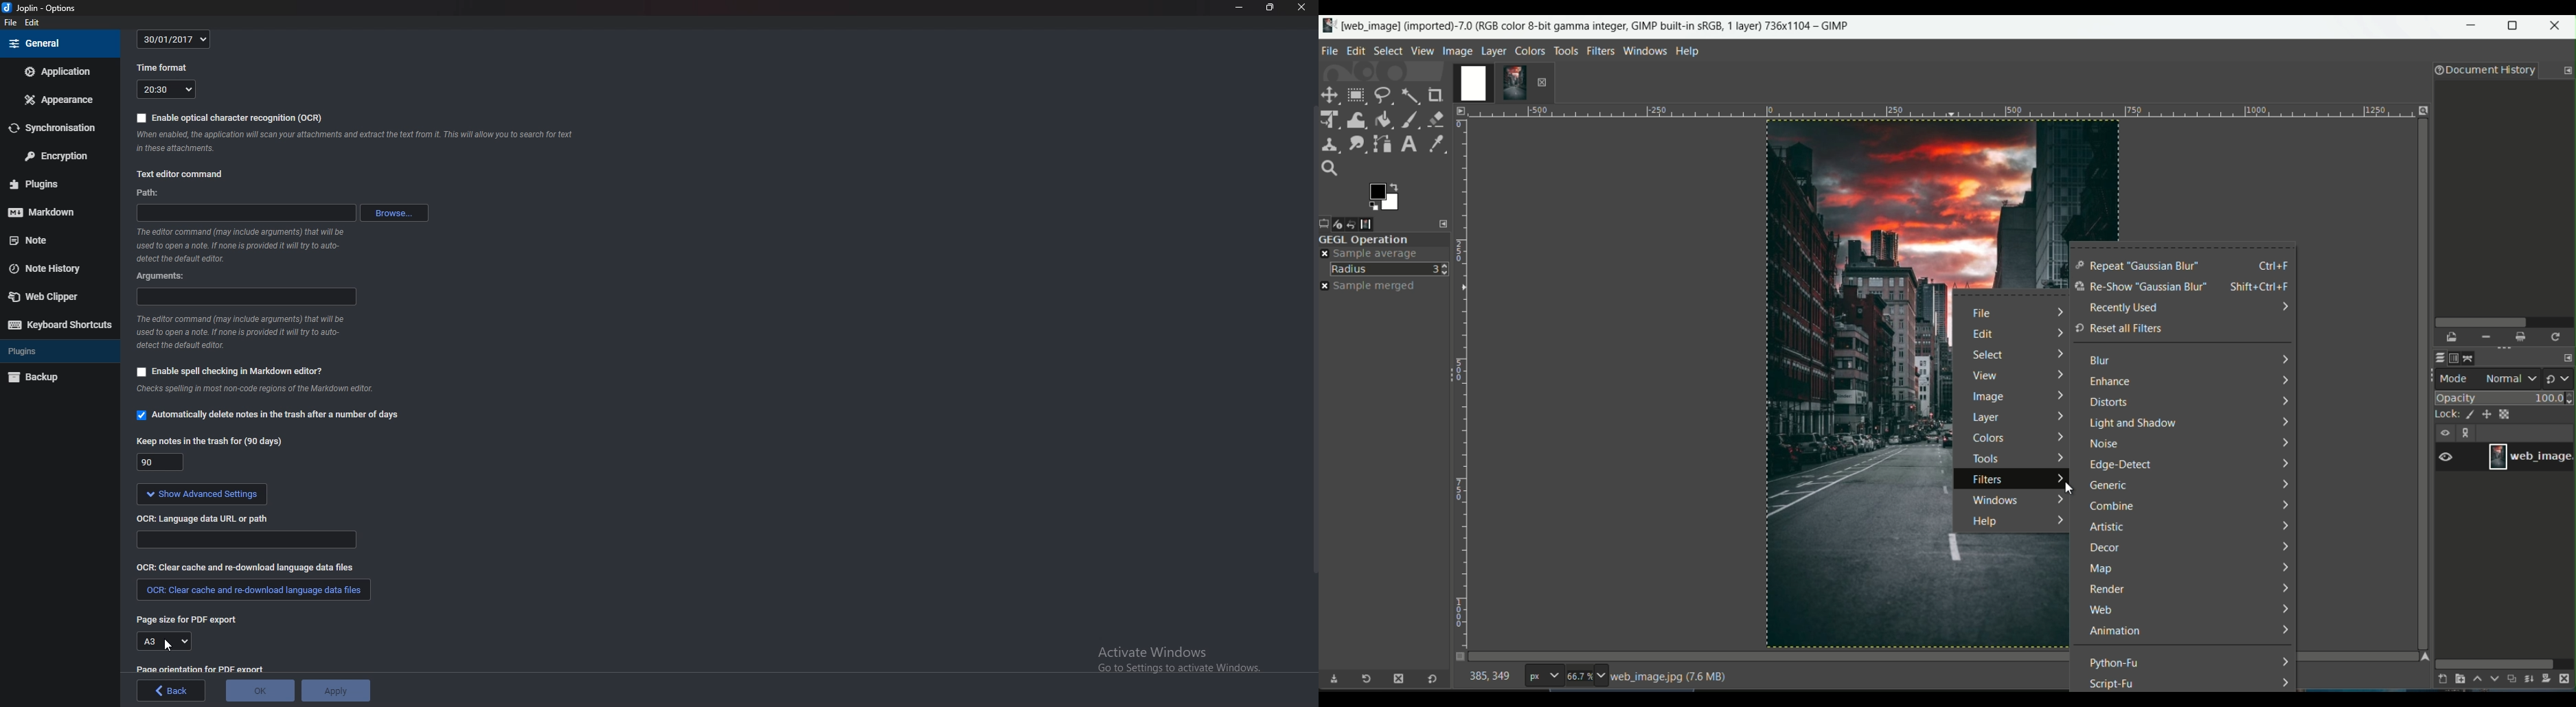 This screenshot has width=2576, height=728. What do you see at coordinates (203, 518) in the screenshot?
I see `ocr language data url or path` at bounding box center [203, 518].